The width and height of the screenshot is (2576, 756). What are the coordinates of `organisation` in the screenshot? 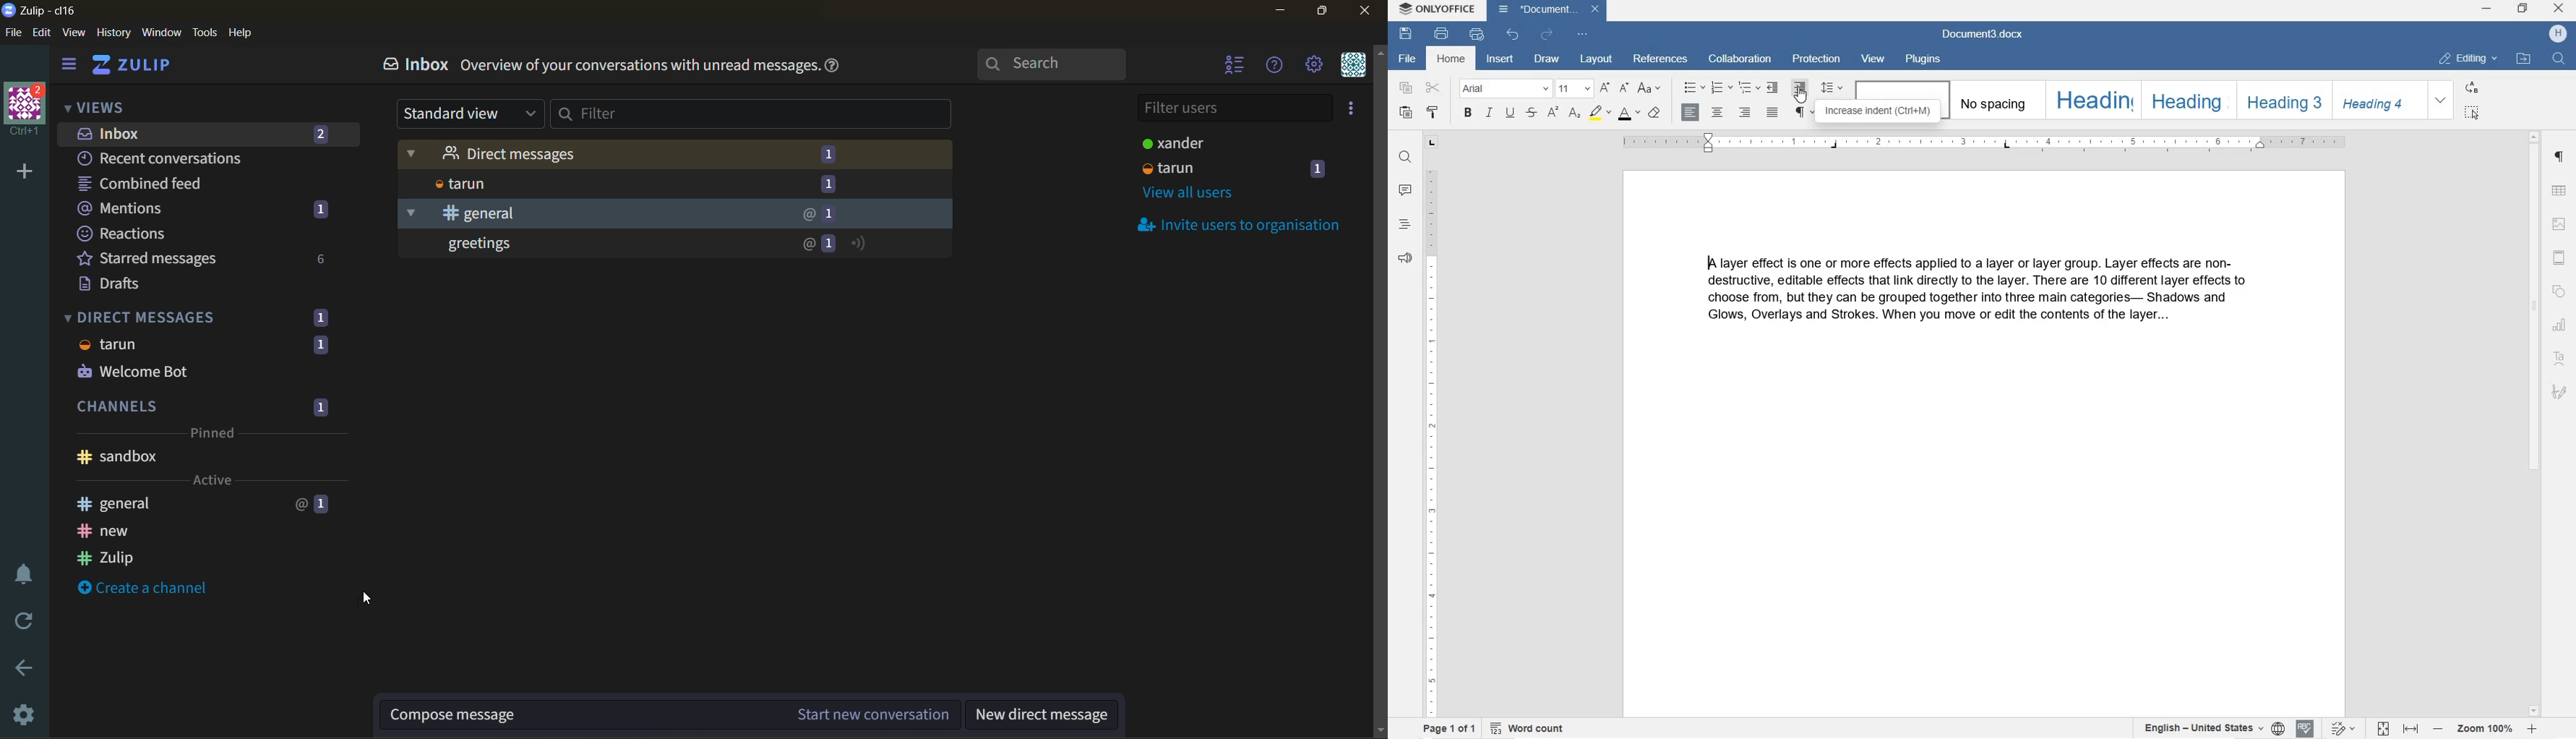 It's located at (26, 111).